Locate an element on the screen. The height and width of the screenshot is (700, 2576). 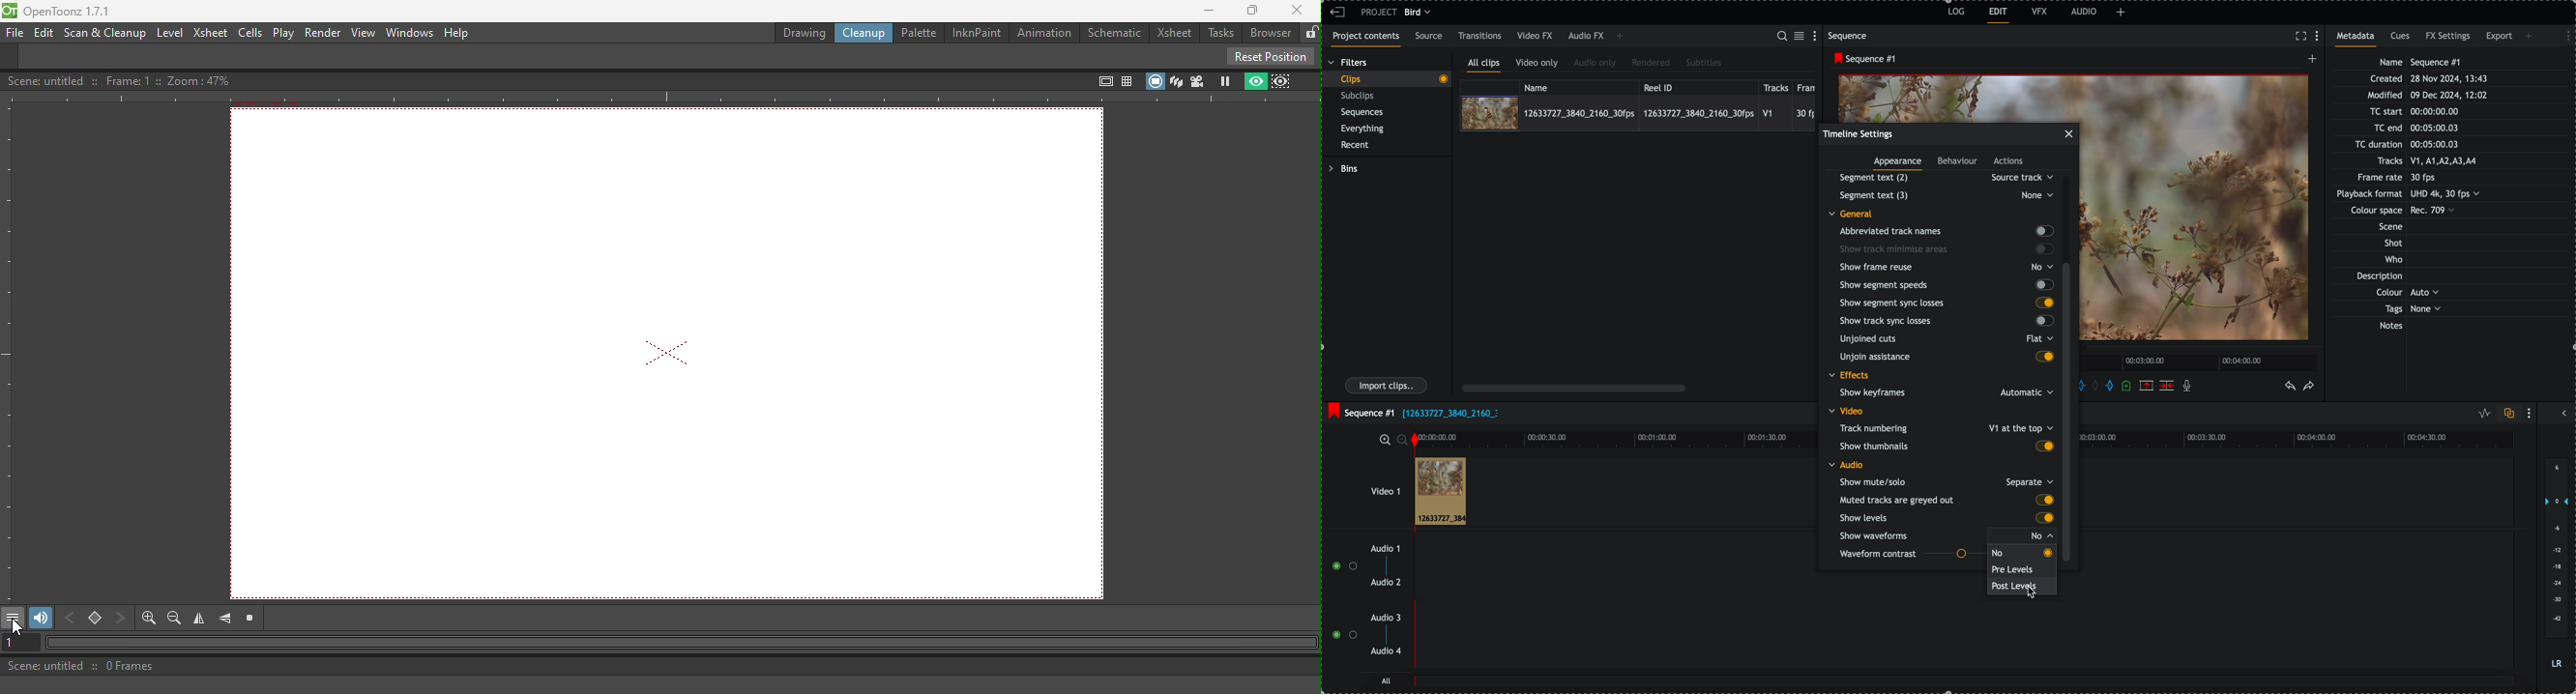
Render is located at coordinates (320, 32).